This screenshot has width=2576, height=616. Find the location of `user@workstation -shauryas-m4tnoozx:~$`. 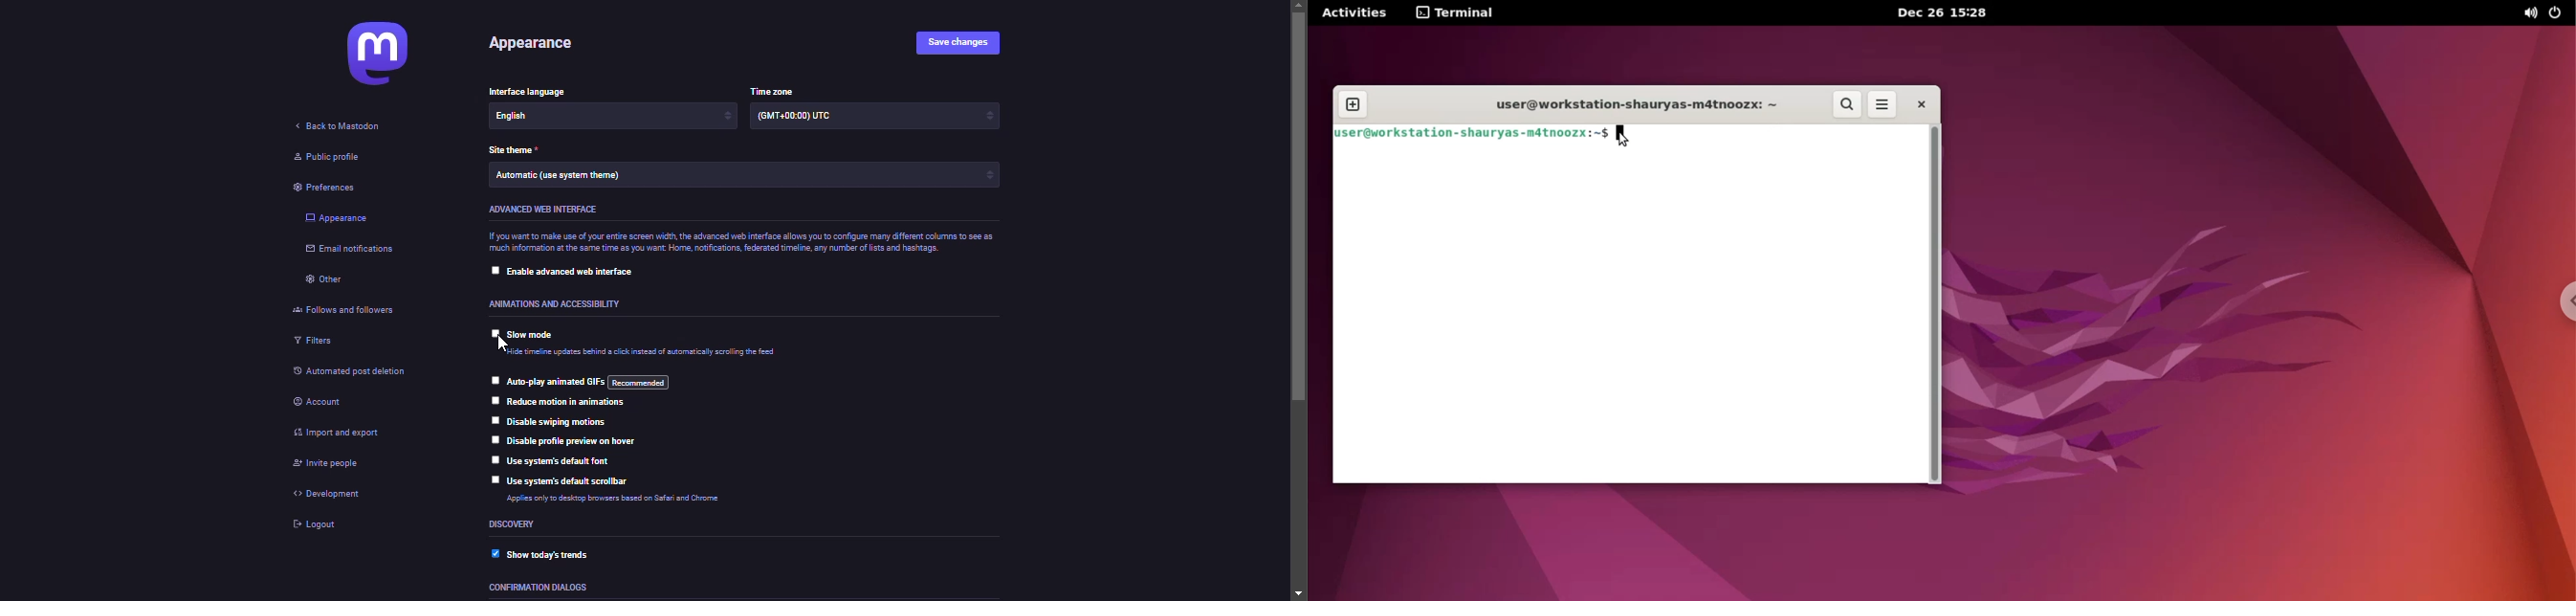

user@workstation -shauryas-m4tnoozx:~$ is located at coordinates (1470, 132).